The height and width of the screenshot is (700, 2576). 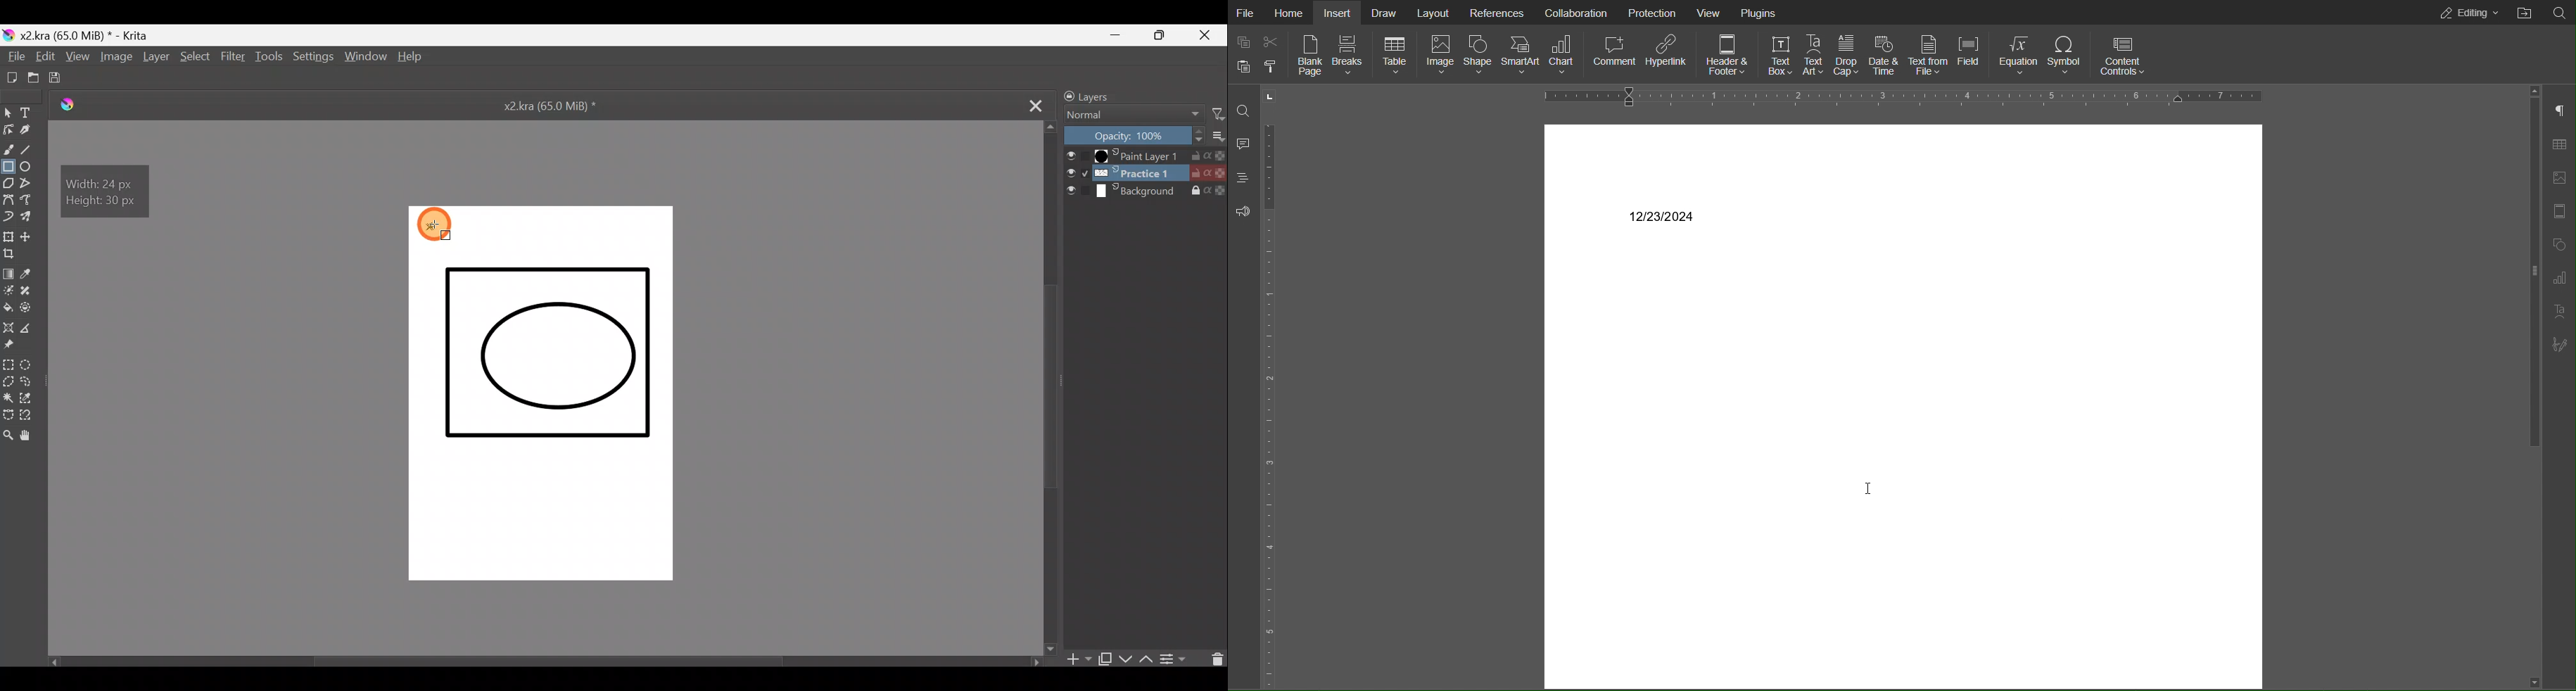 What do you see at coordinates (1243, 178) in the screenshot?
I see `Headings` at bounding box center [1243, 178].